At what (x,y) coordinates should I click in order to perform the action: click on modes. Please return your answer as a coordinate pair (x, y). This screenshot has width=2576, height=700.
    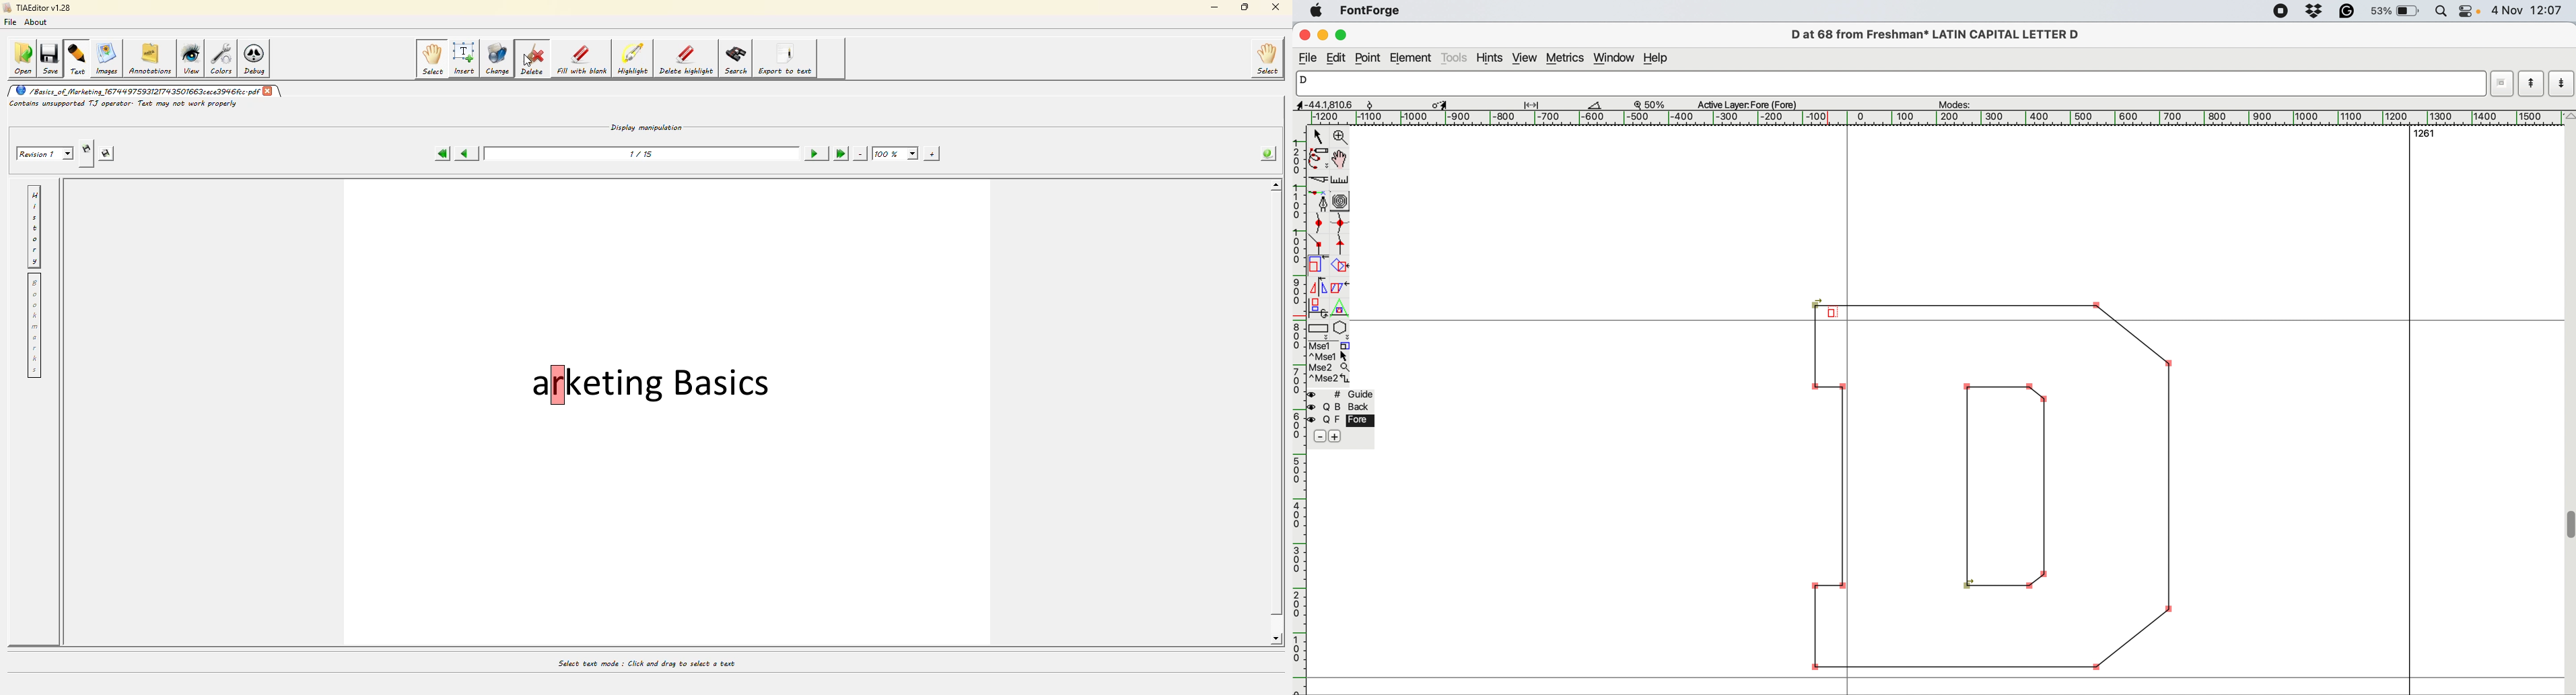
    Looking at the image, I should click on (1961, 105).